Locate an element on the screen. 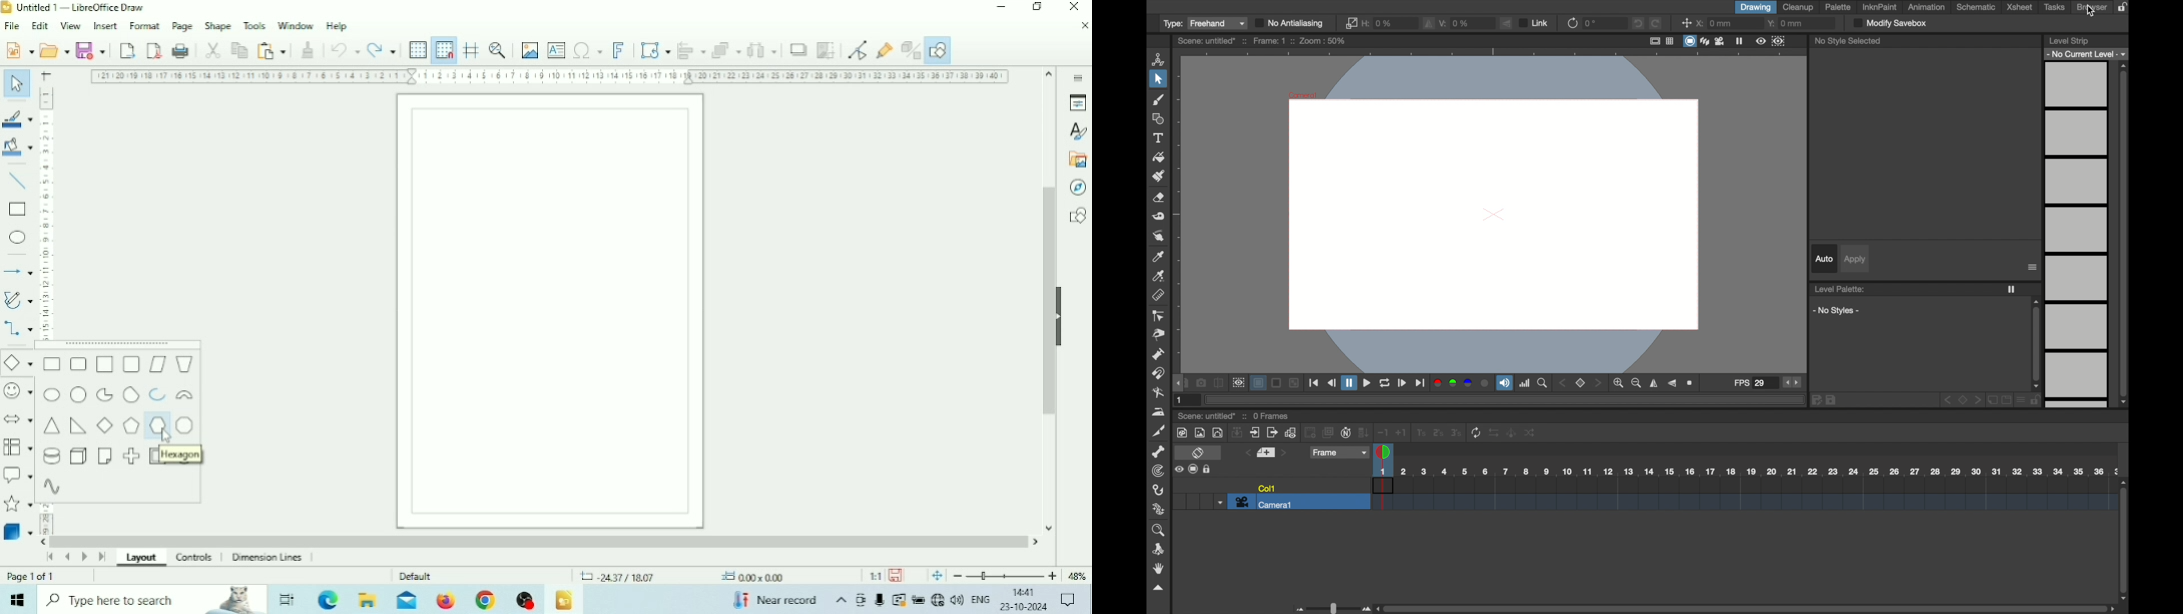  down is located at coordinates (1364, 432).